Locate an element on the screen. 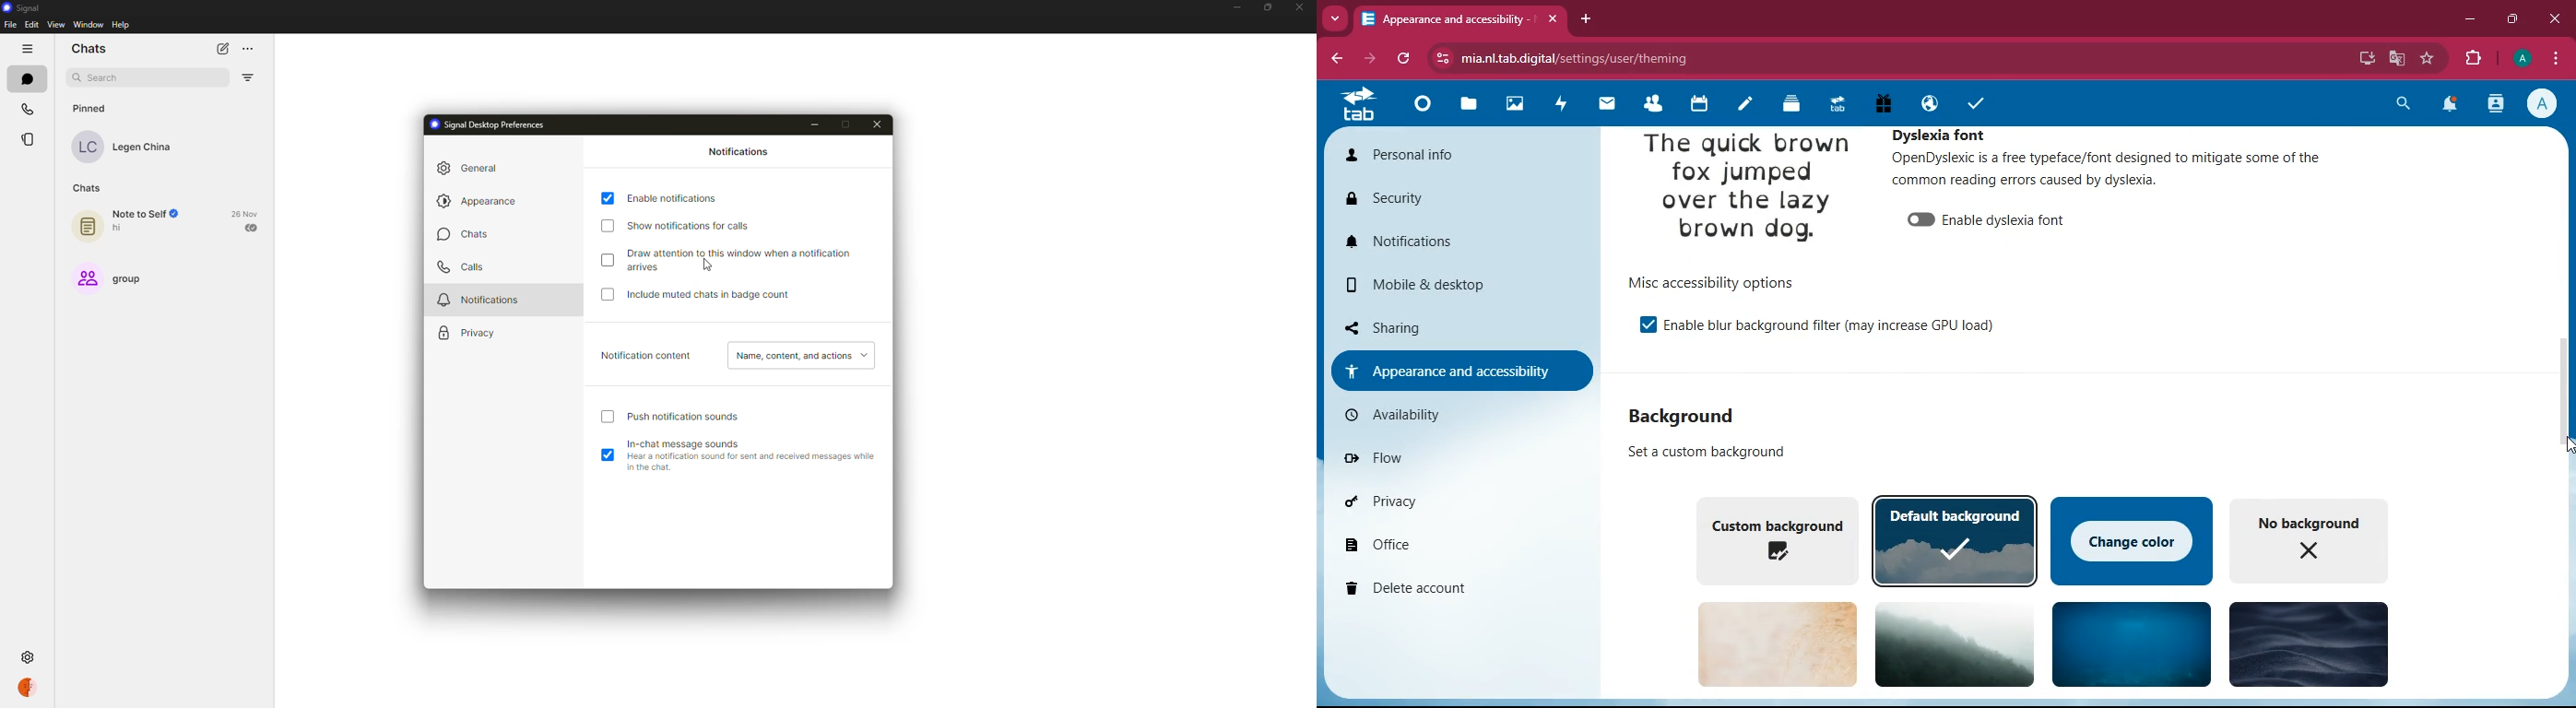  appearance is located at coordinates (478, 202).